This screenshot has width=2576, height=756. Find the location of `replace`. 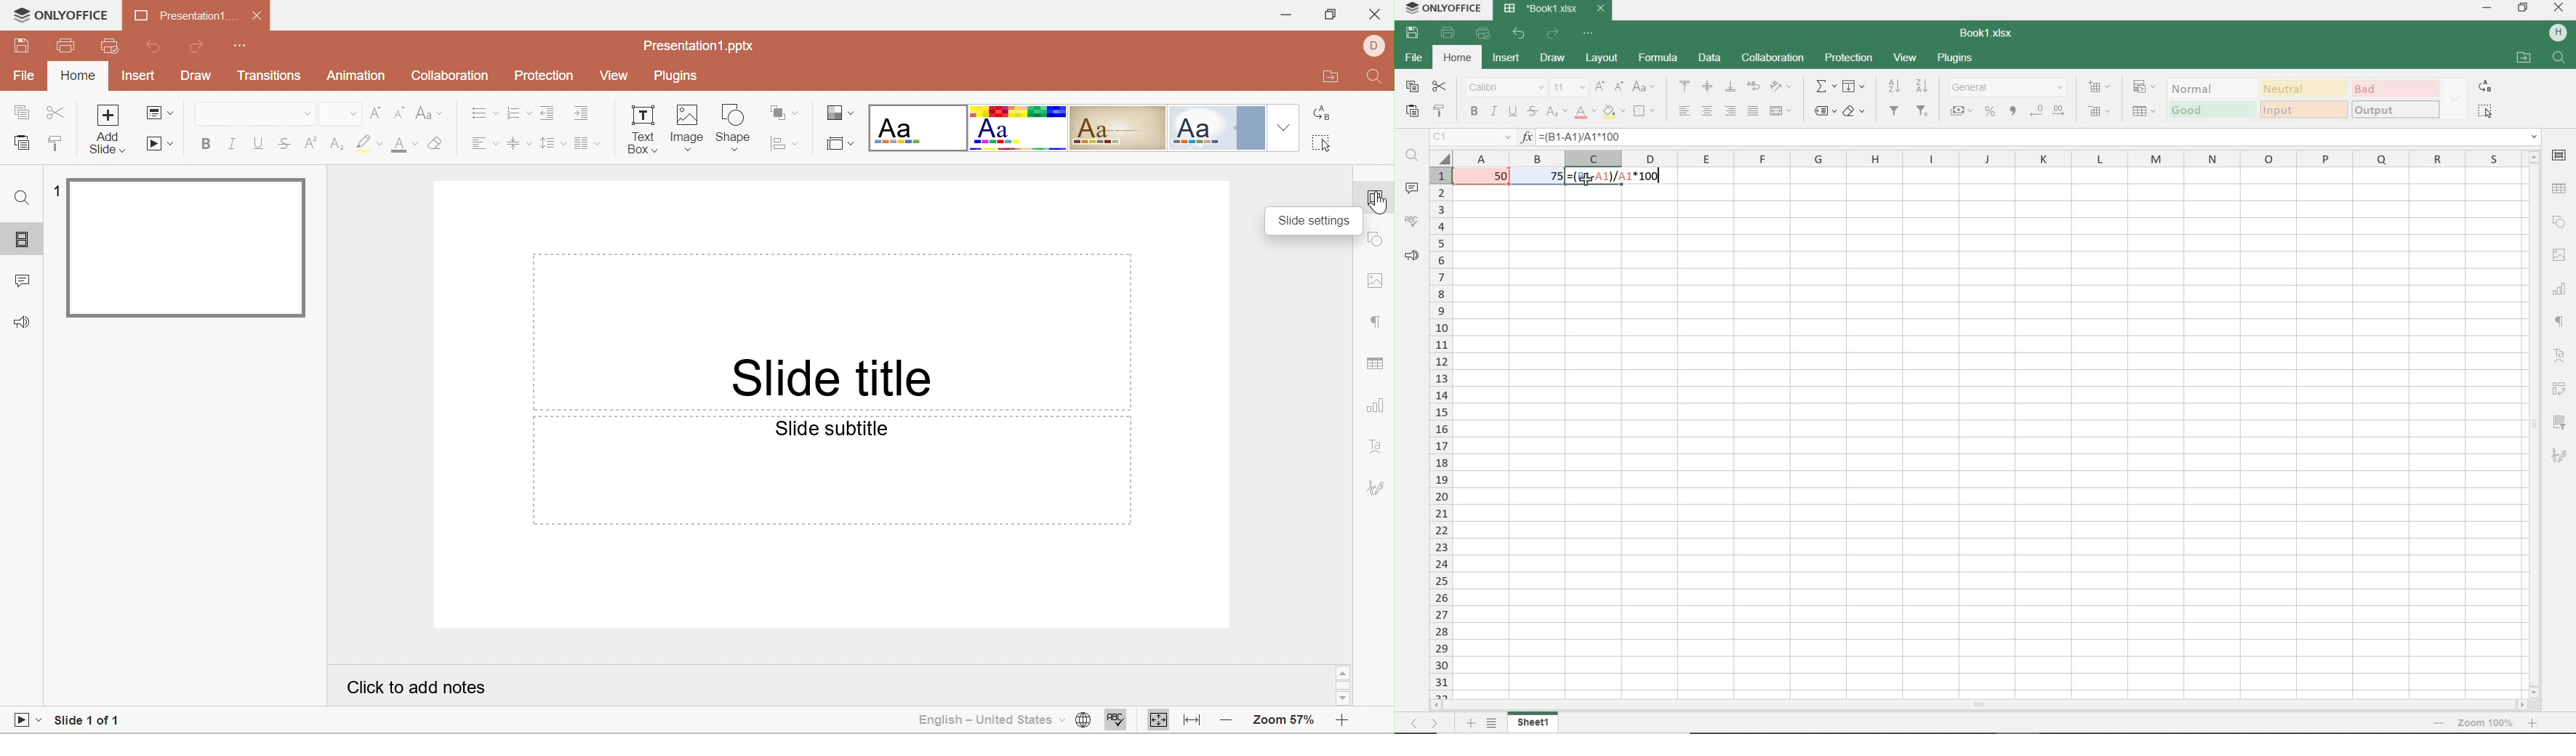

replace is located at coordinates (2485, 88).